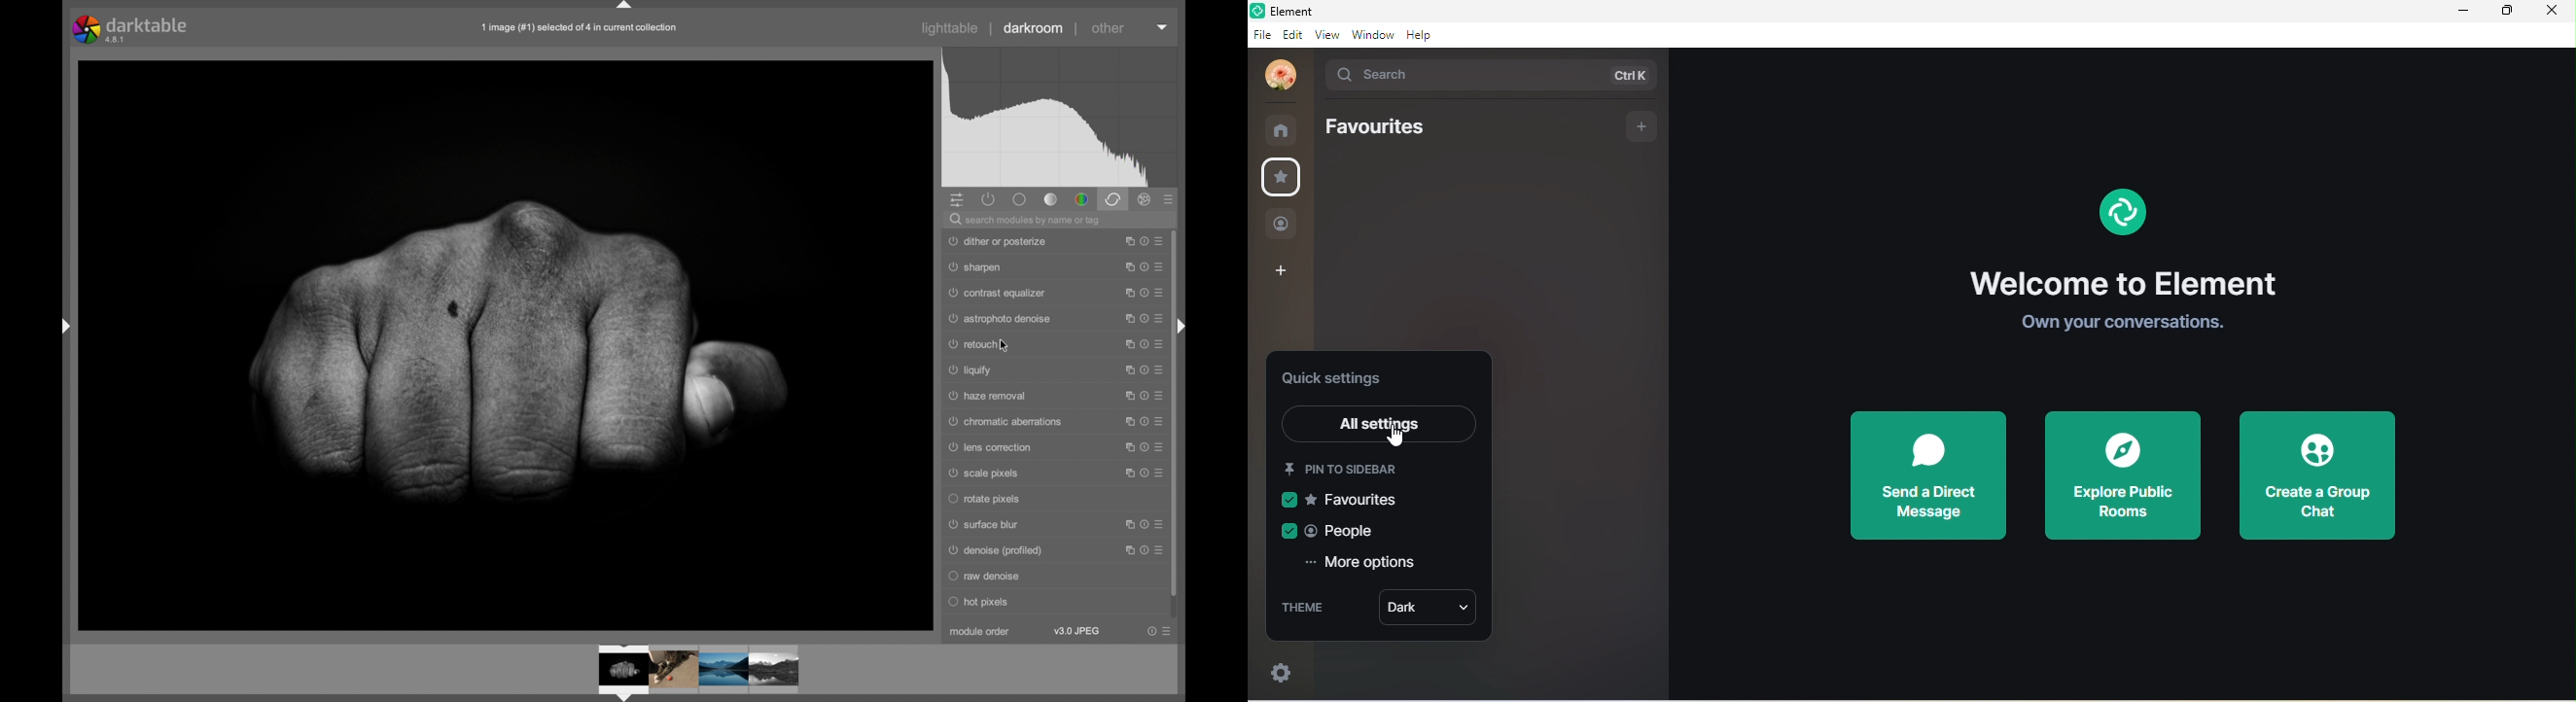  I want to click on favourites, so click(1361, 503).